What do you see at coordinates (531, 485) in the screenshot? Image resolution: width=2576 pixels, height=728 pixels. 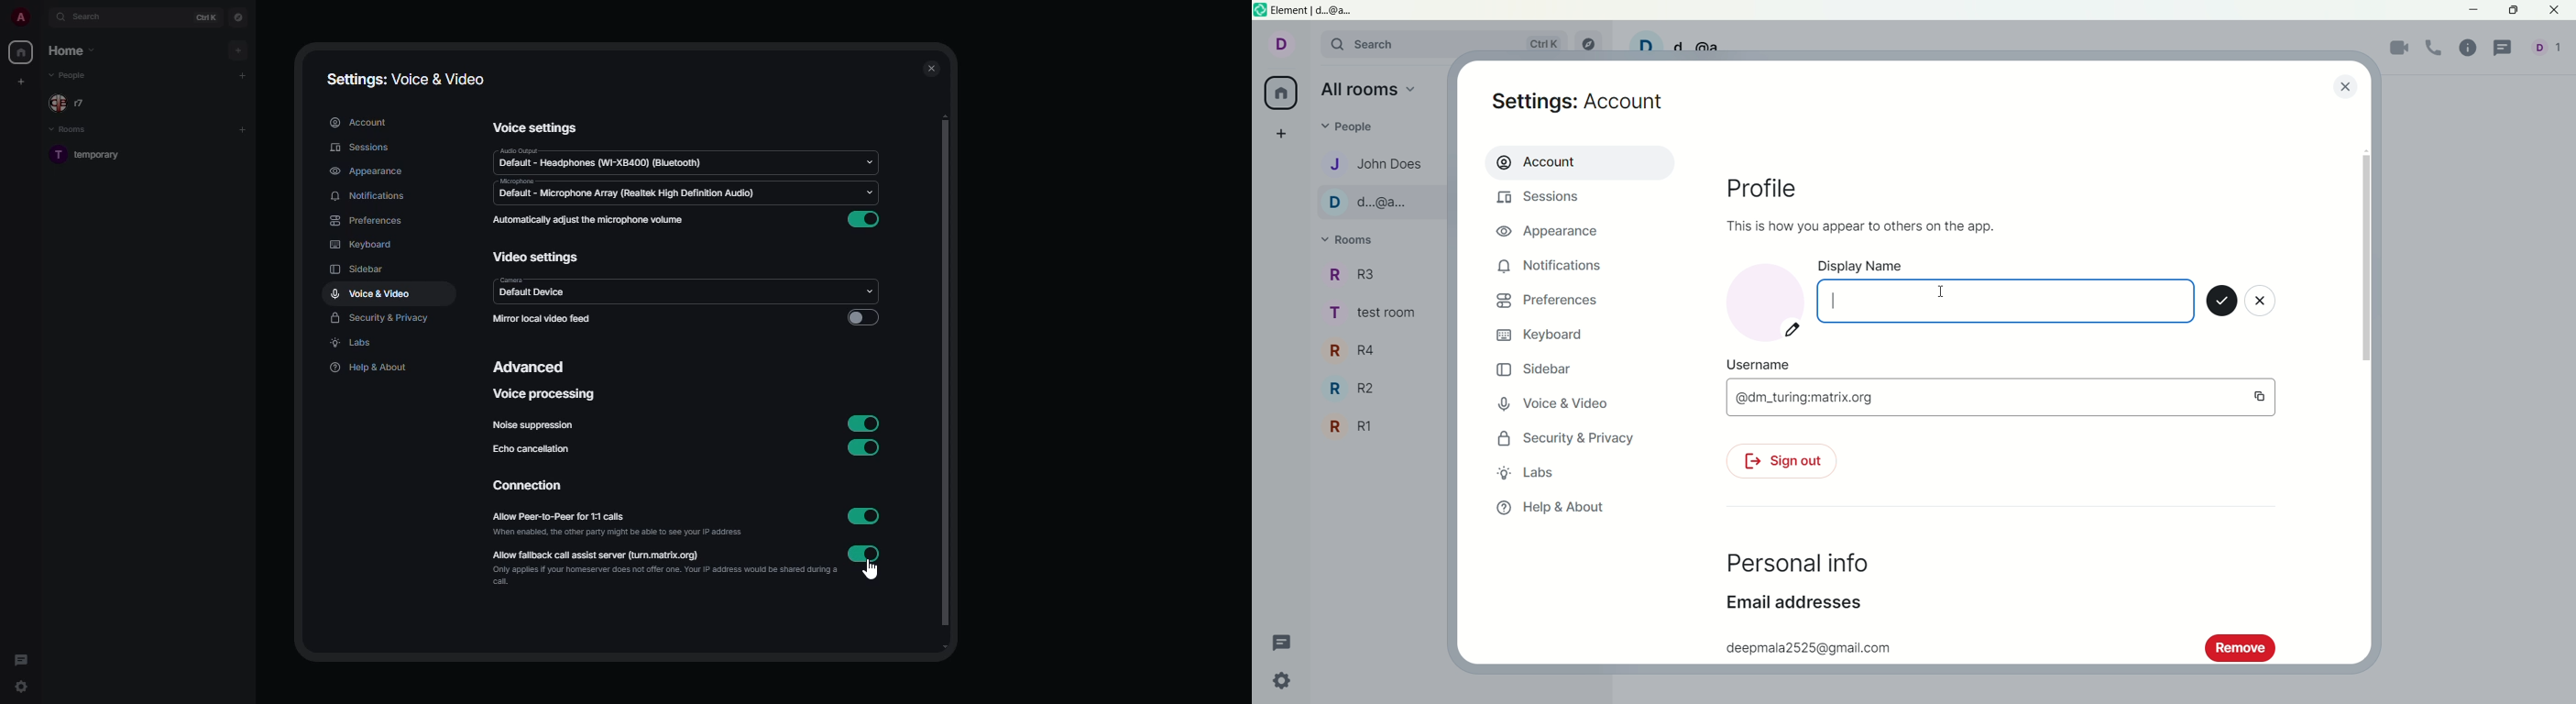 I see `connection` at bounding box center [531, 485].